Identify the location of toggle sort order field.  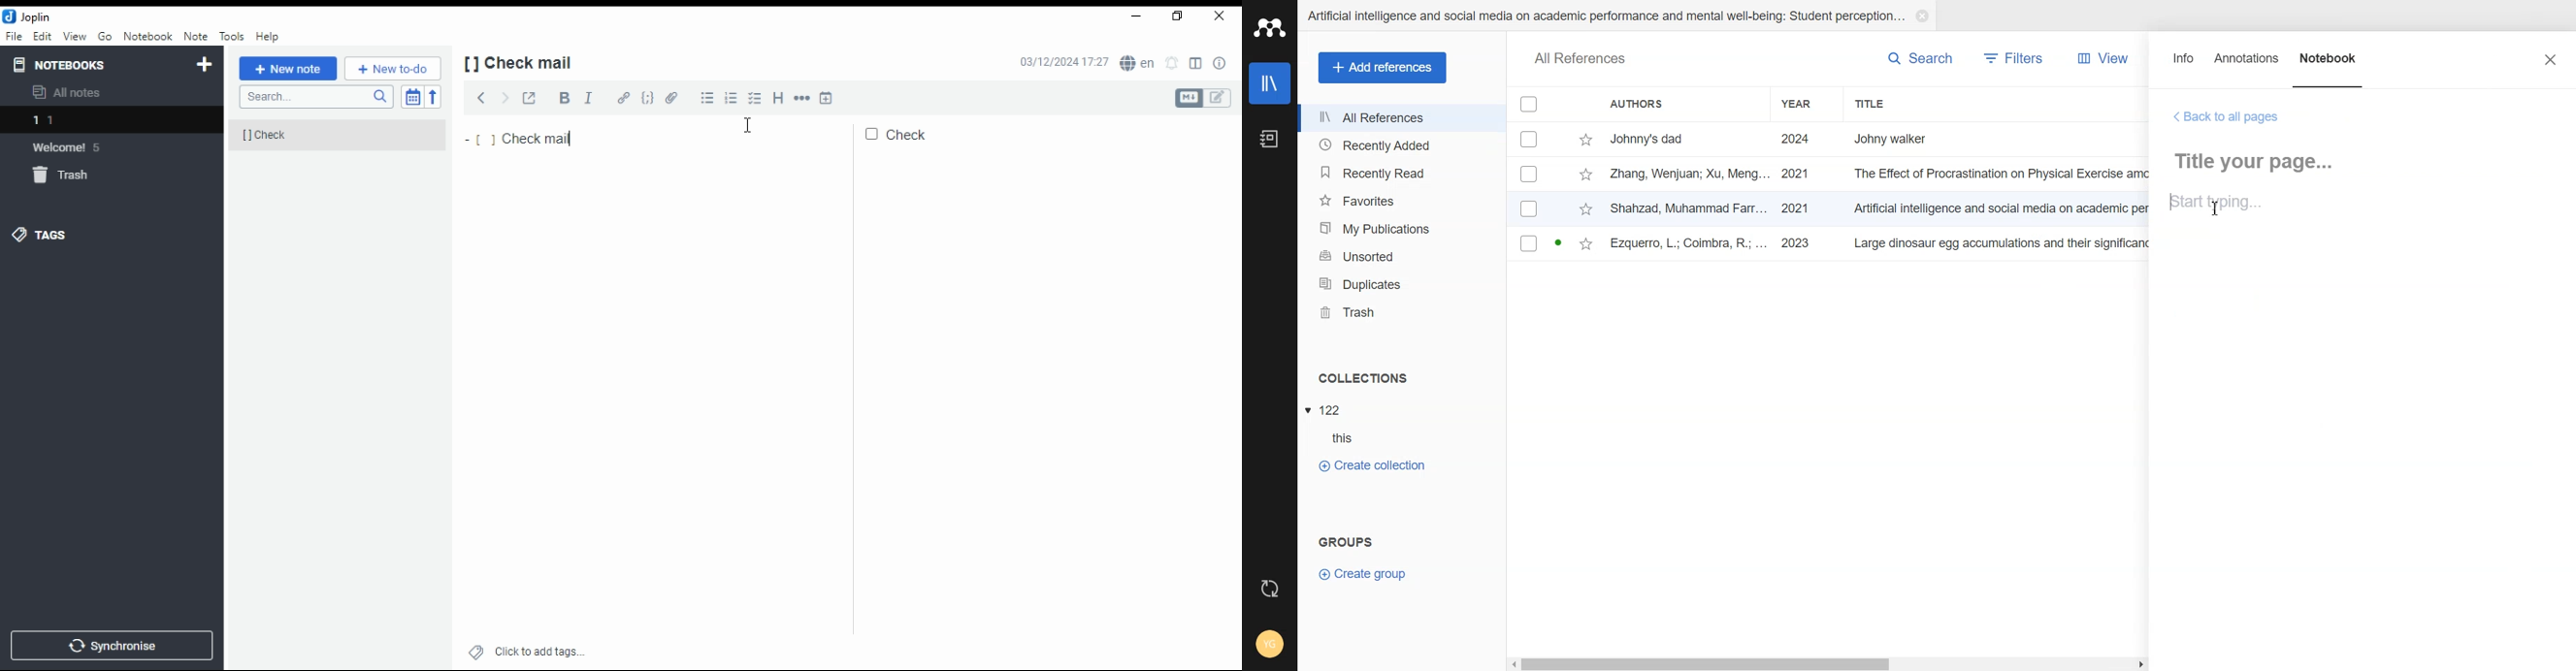
(412, 96).